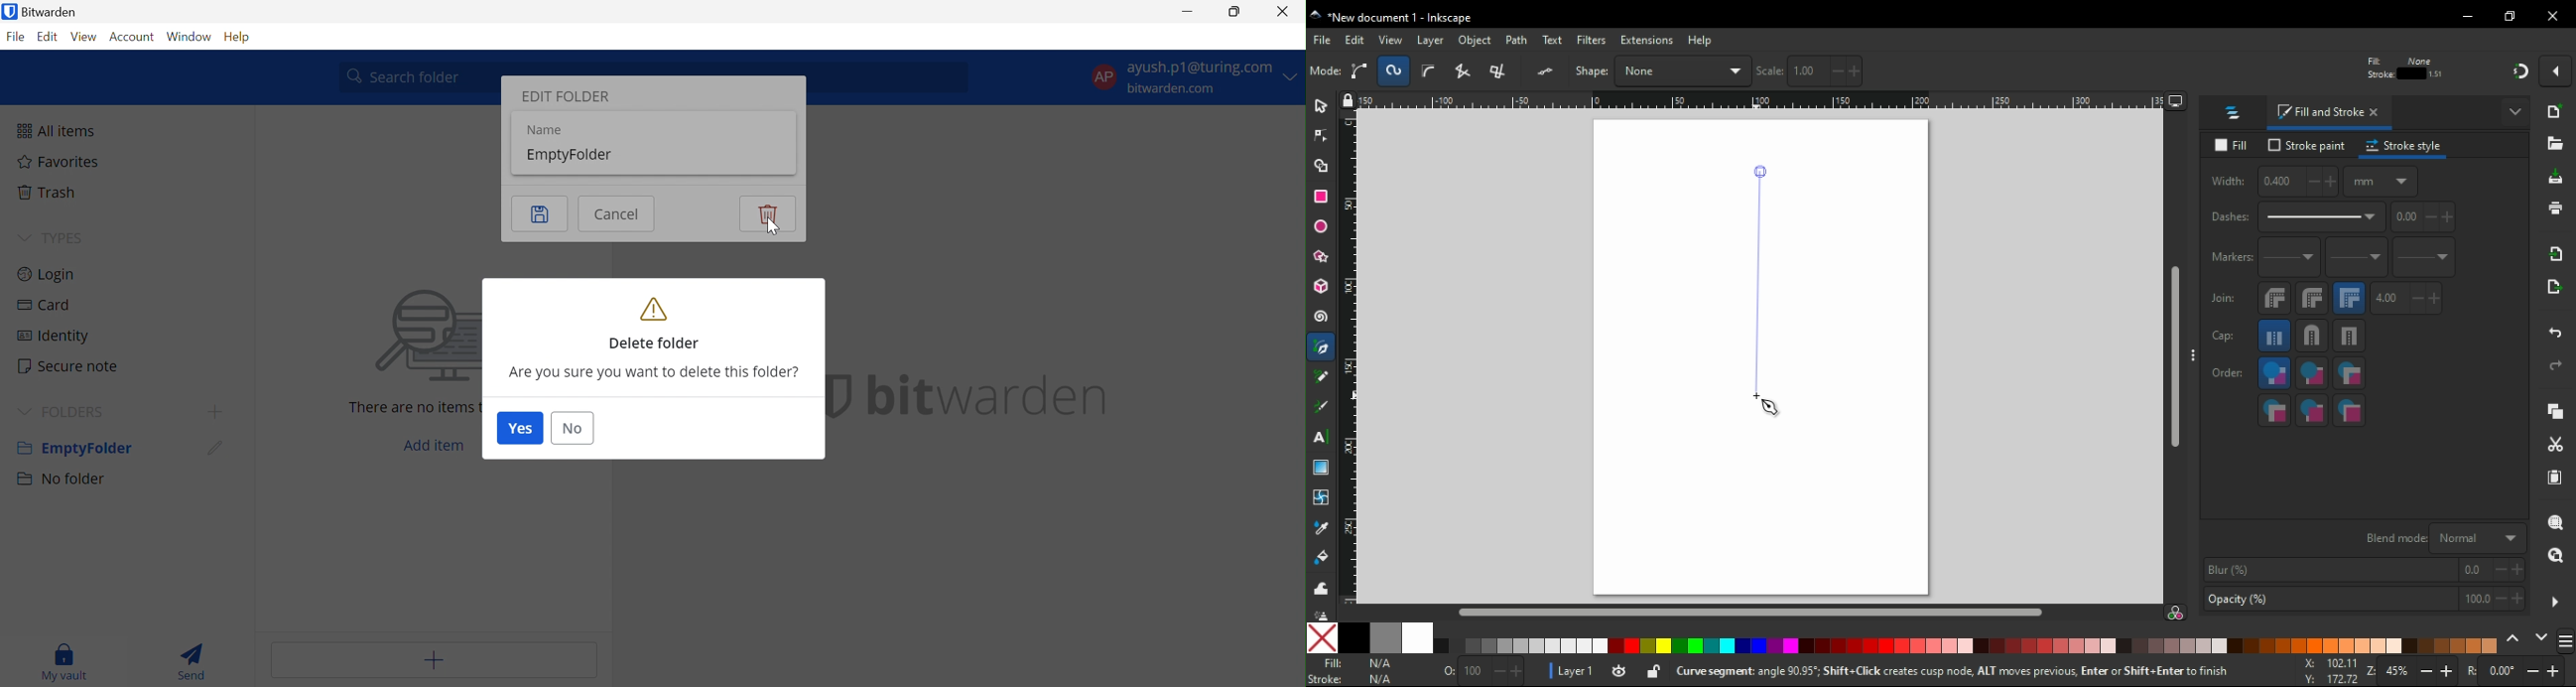  Describe the element at coordinates (2557, 523) in the screenshot. I see `zoom selection` at that location.